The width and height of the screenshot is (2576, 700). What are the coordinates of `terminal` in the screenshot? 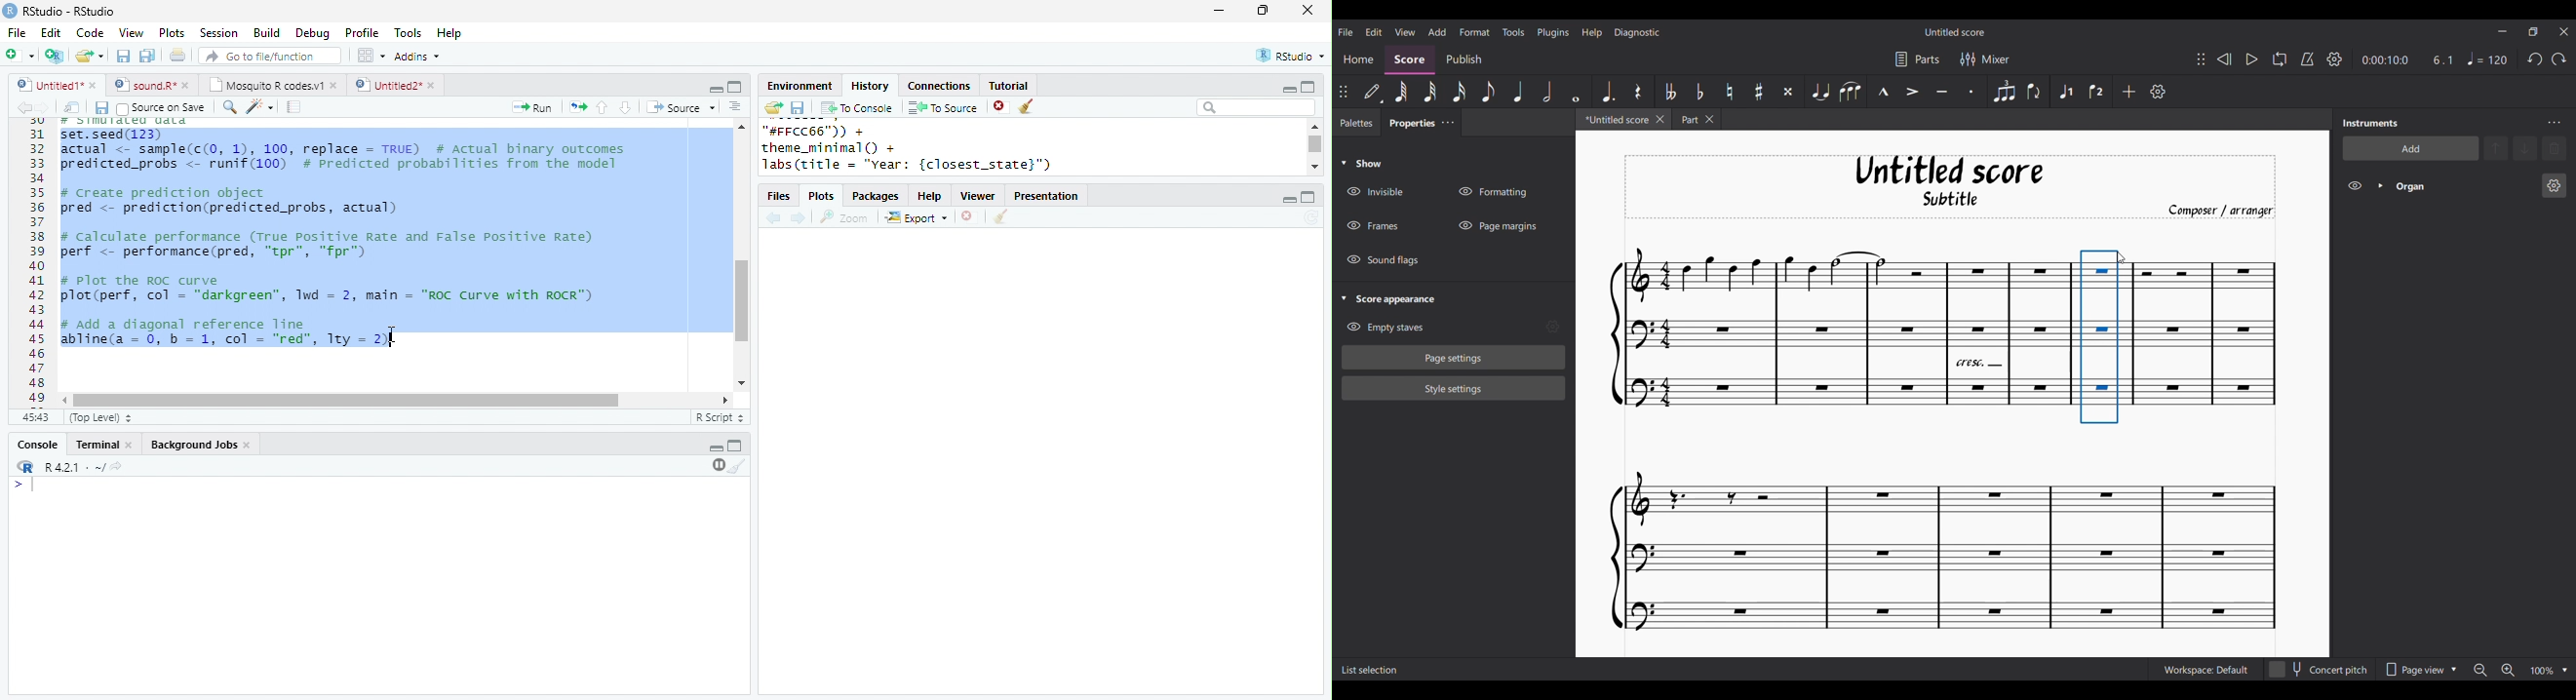 It's located at (95, 446).